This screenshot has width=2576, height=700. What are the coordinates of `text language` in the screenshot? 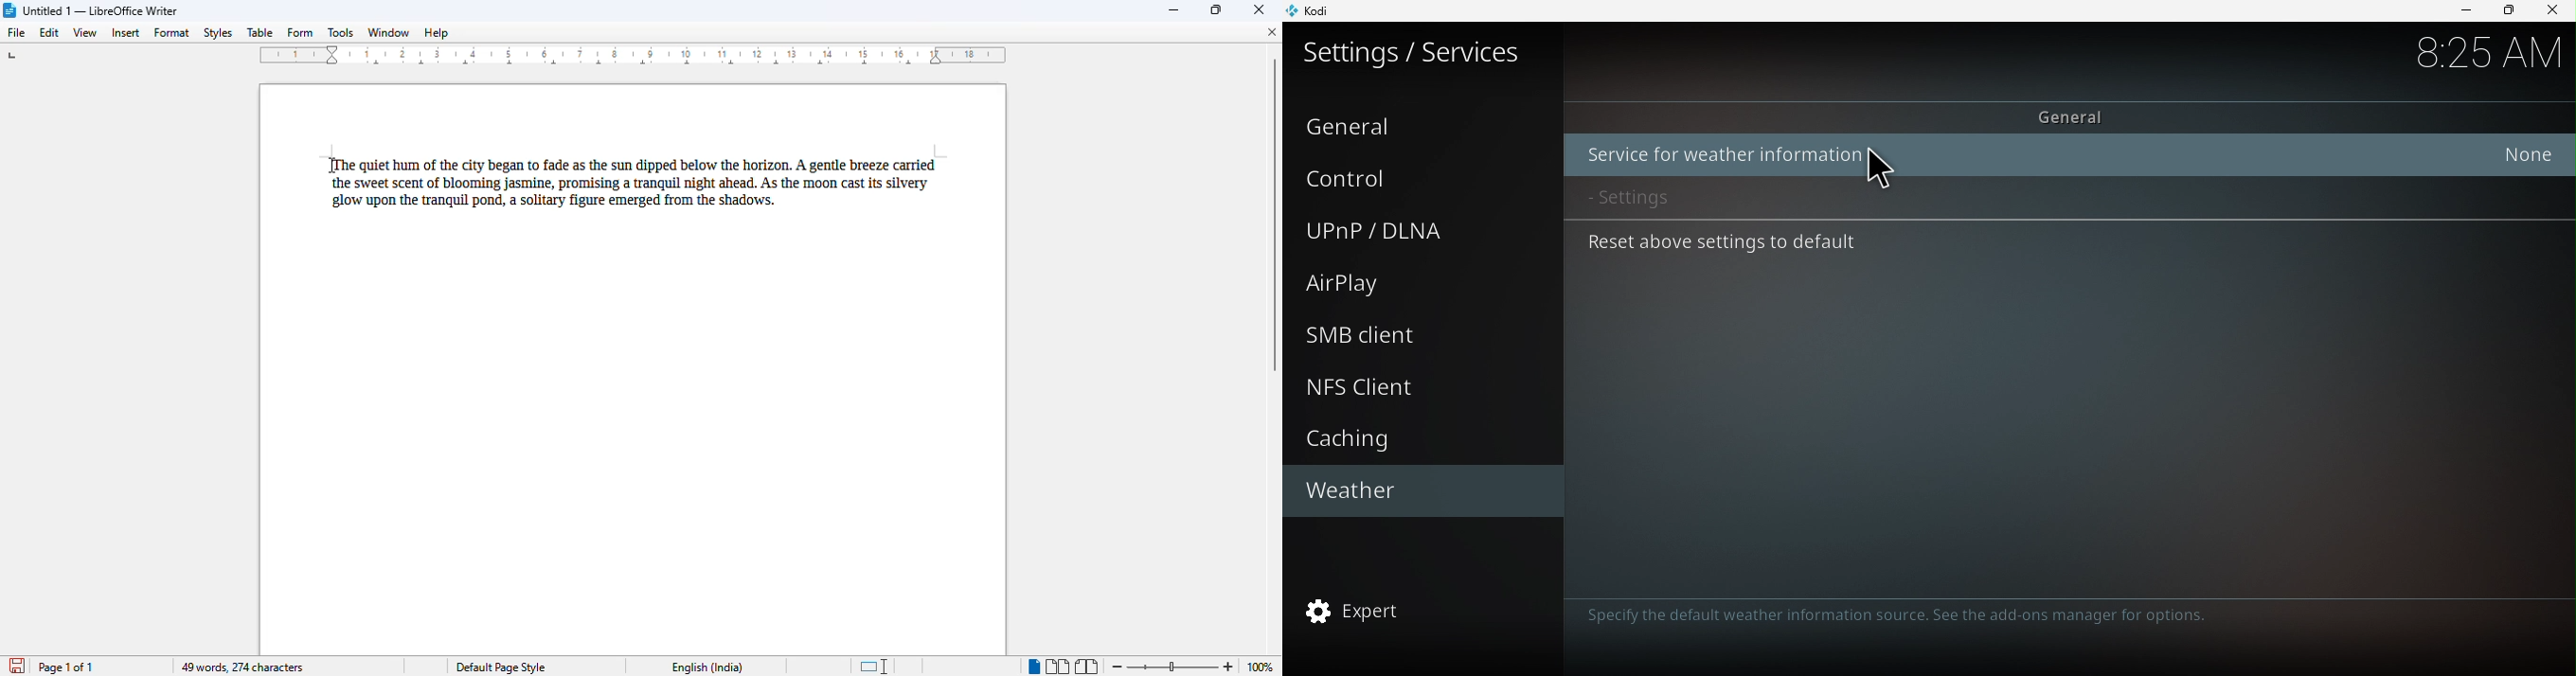 It's located at (707, 667).